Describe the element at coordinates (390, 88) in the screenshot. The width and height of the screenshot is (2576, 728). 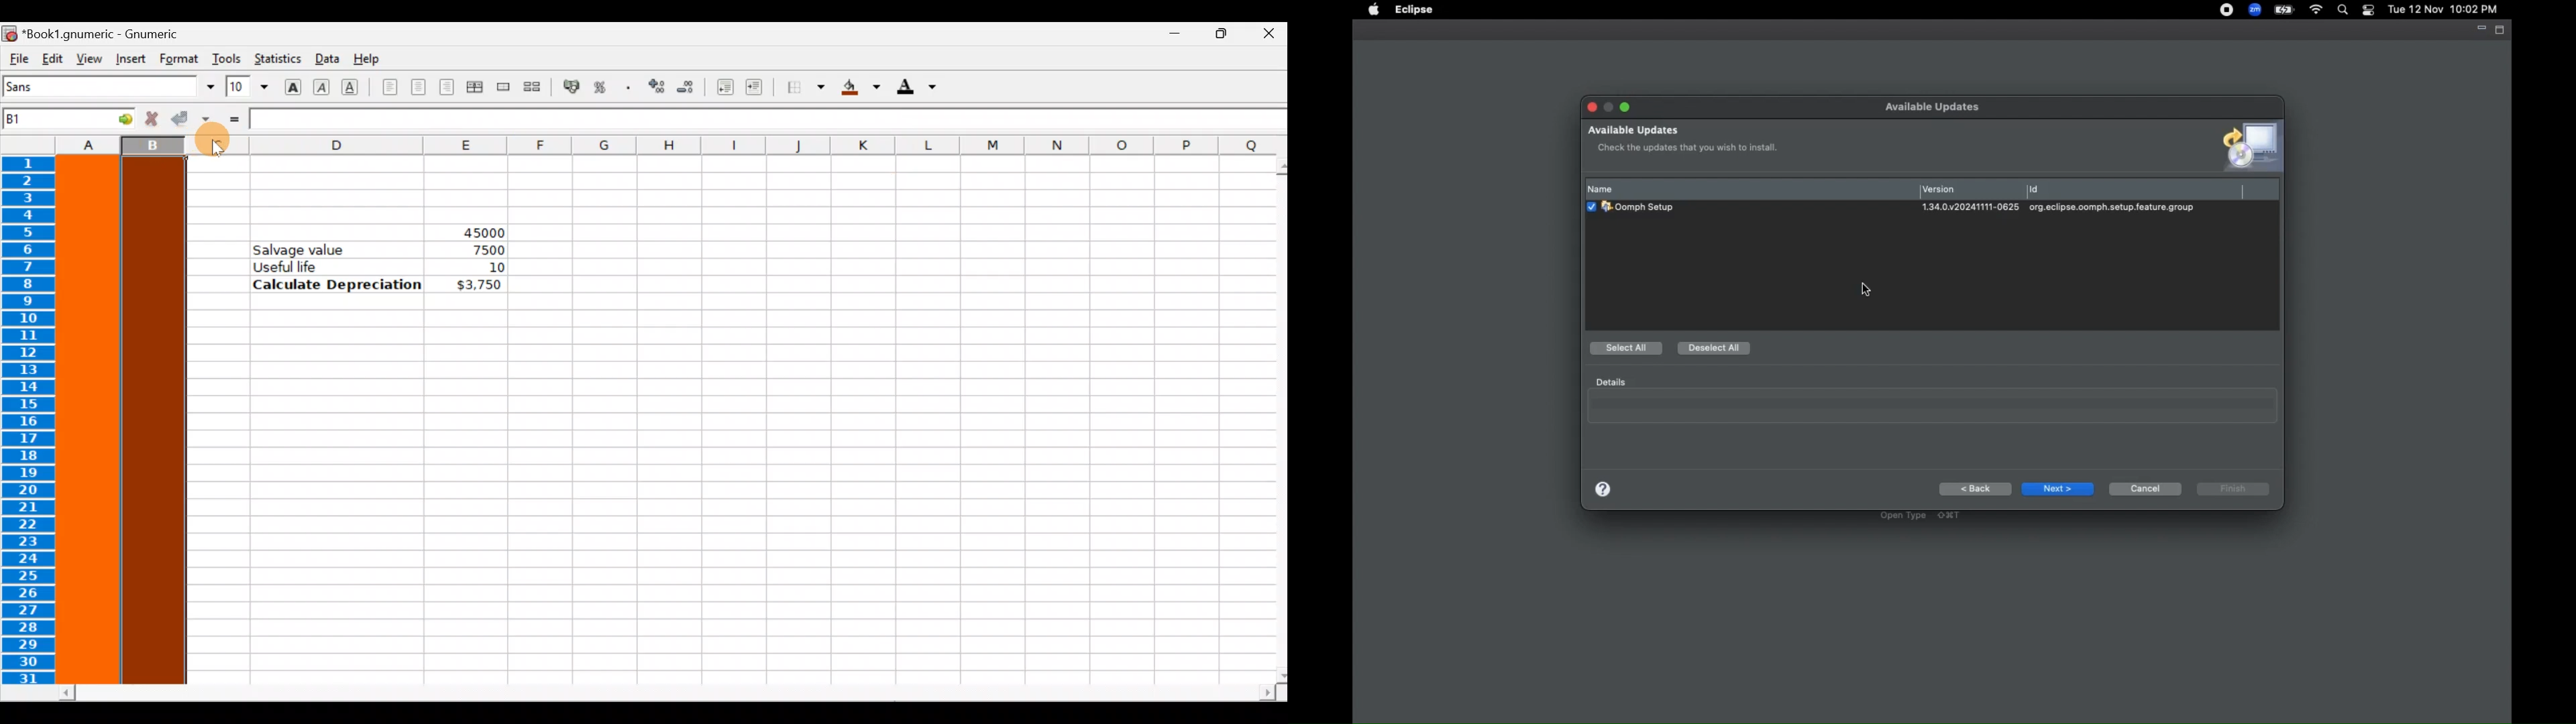
I see `Align left` at that location.